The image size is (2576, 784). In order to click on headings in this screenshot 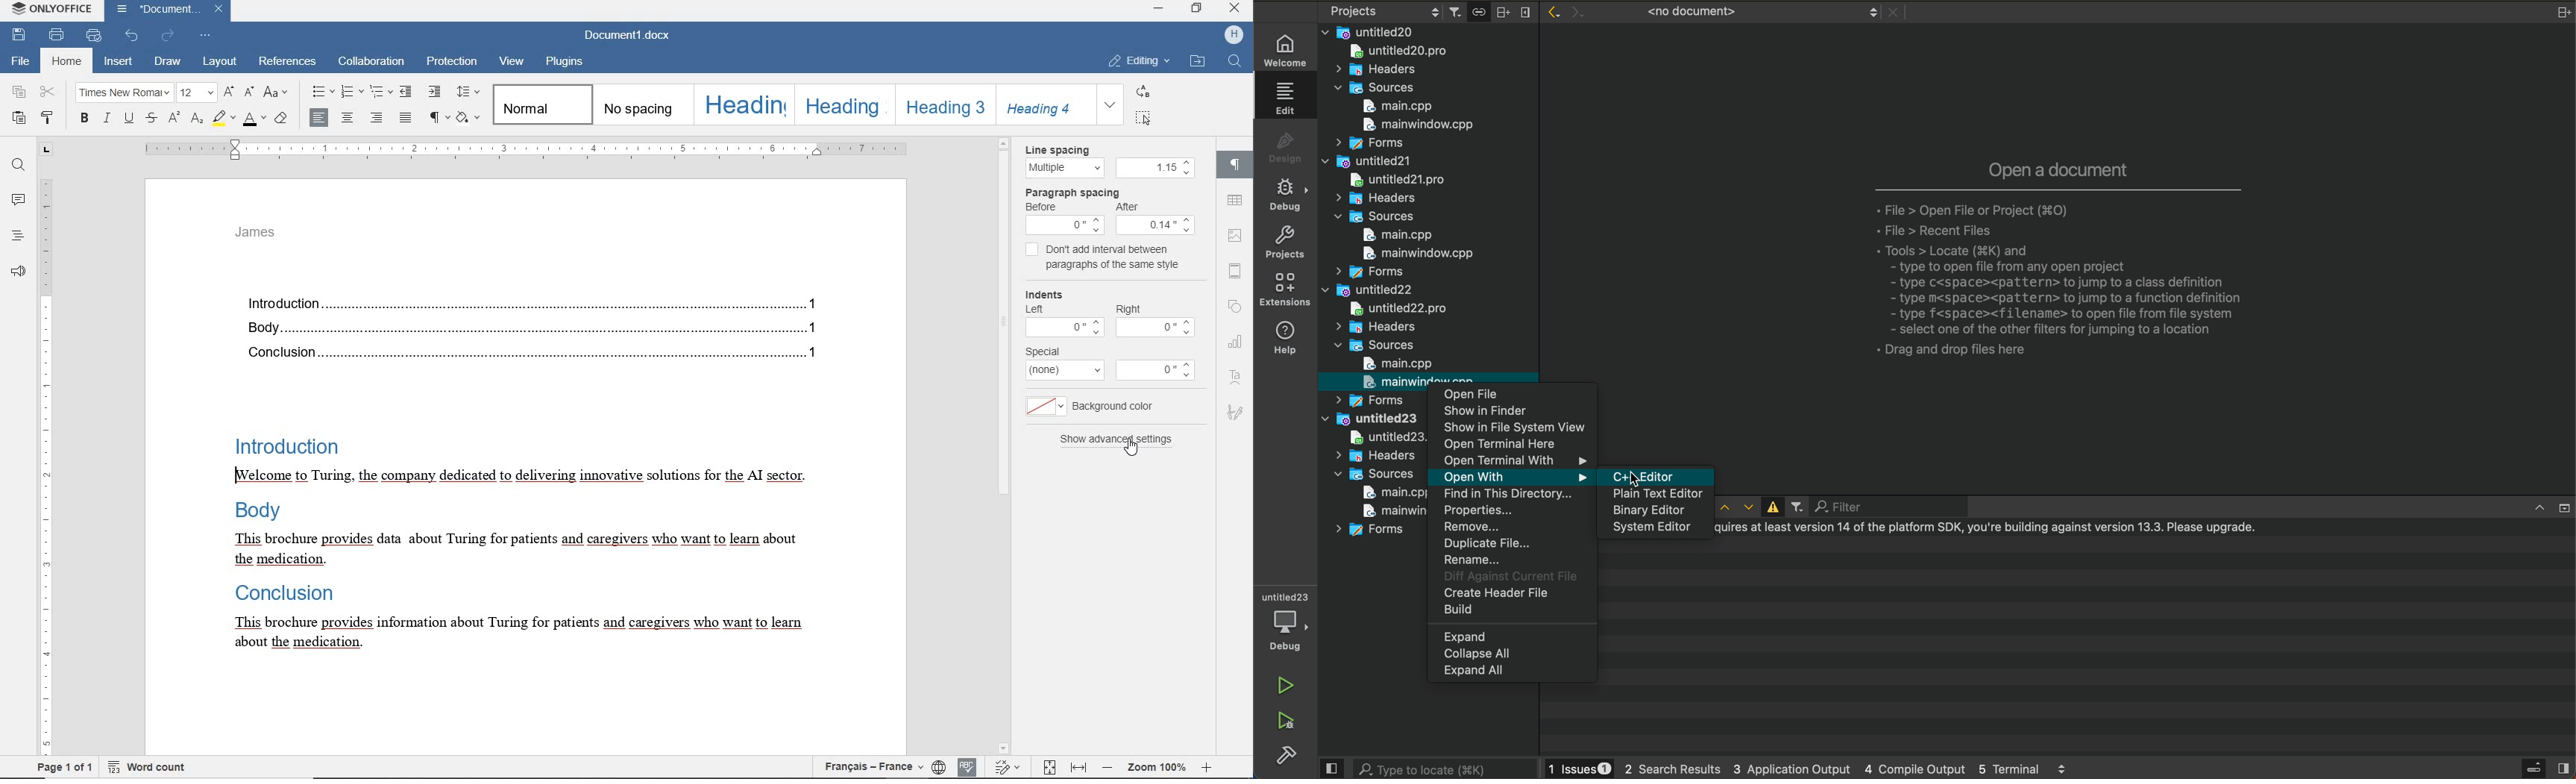, I will do `click(17, 237)`.